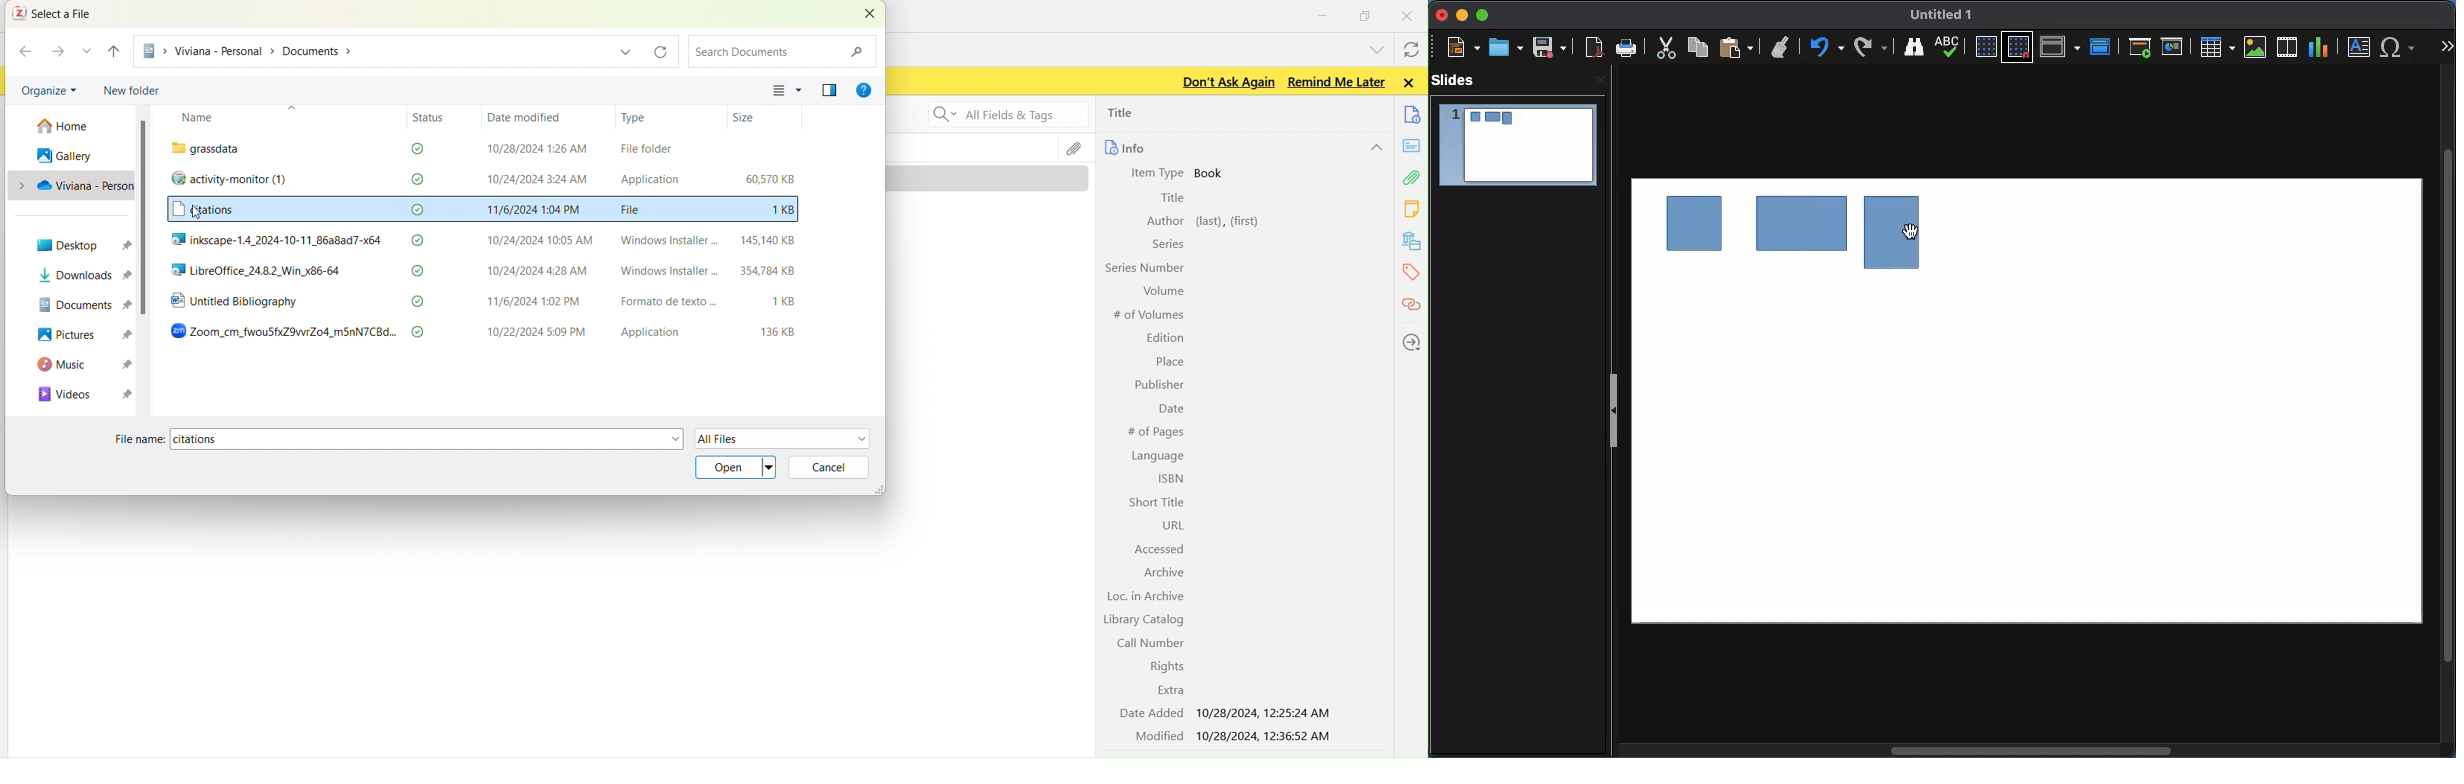 The height and width of the screenshot is (784, 2464). What do you see at coordinates (768, 178) in the screenshot?
I see `60,570 KB` at bounding box center [768, 178].